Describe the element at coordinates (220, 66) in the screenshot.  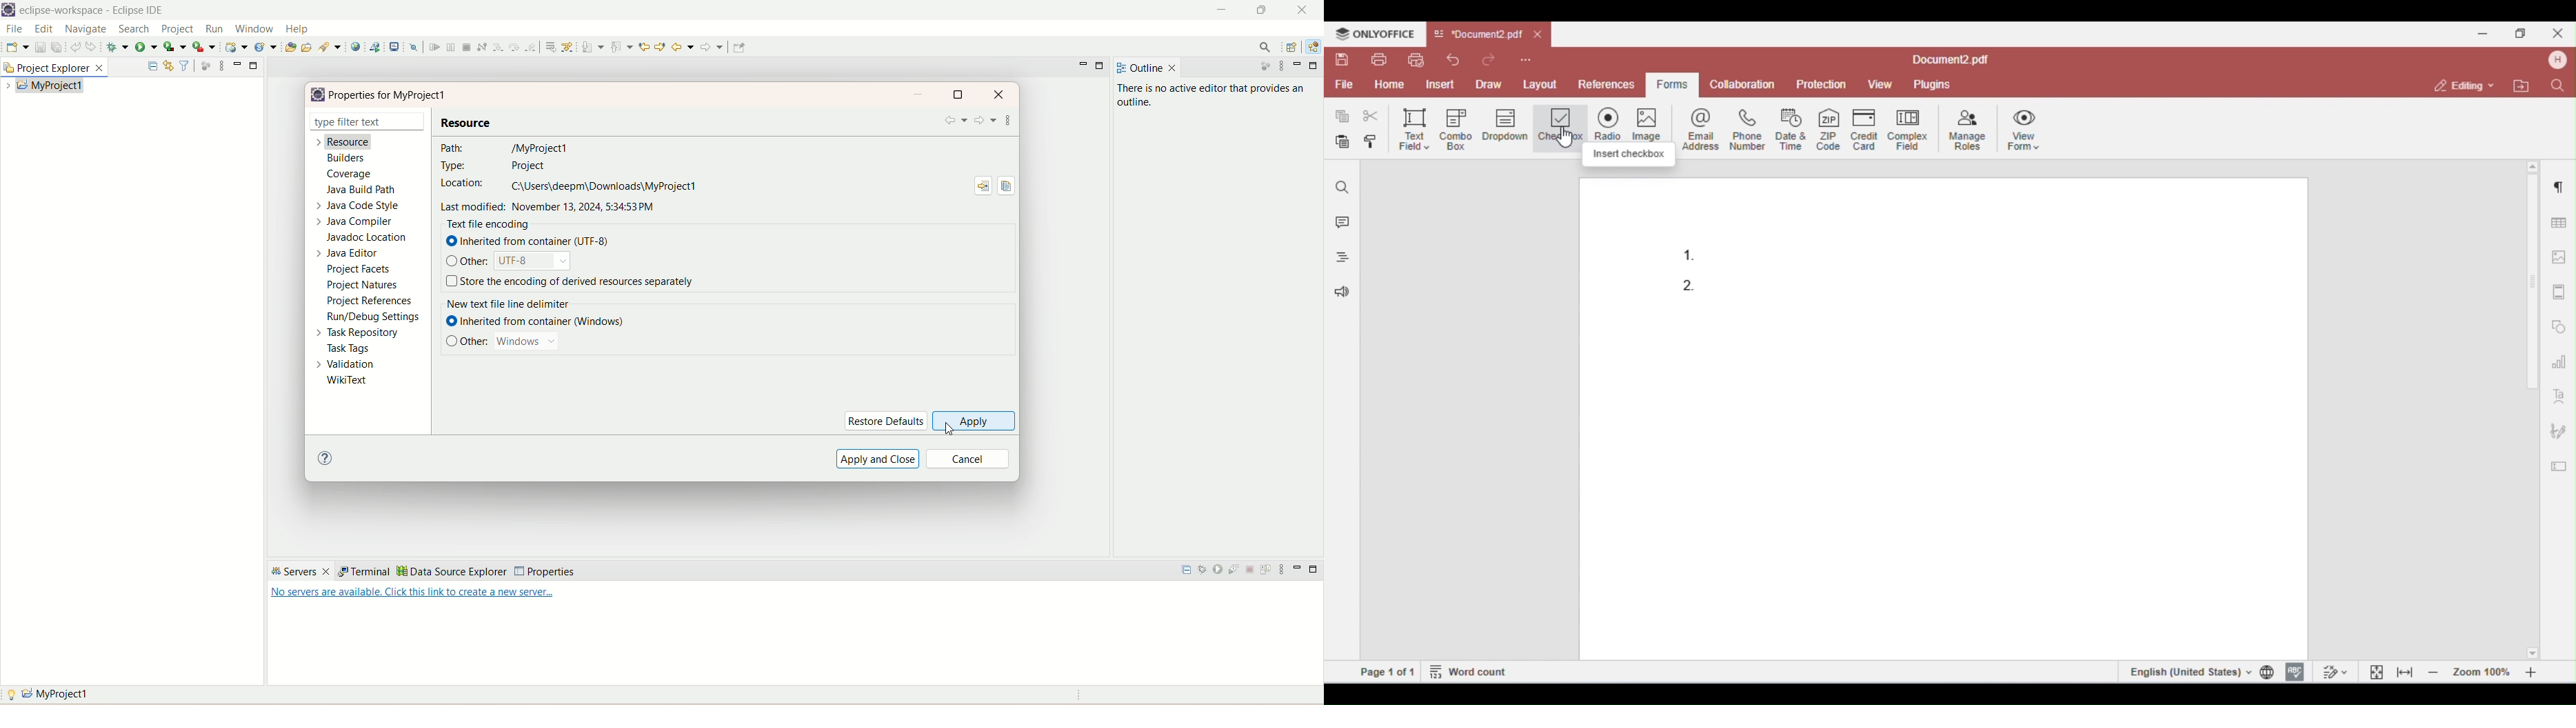
I see `view menu` at that location.